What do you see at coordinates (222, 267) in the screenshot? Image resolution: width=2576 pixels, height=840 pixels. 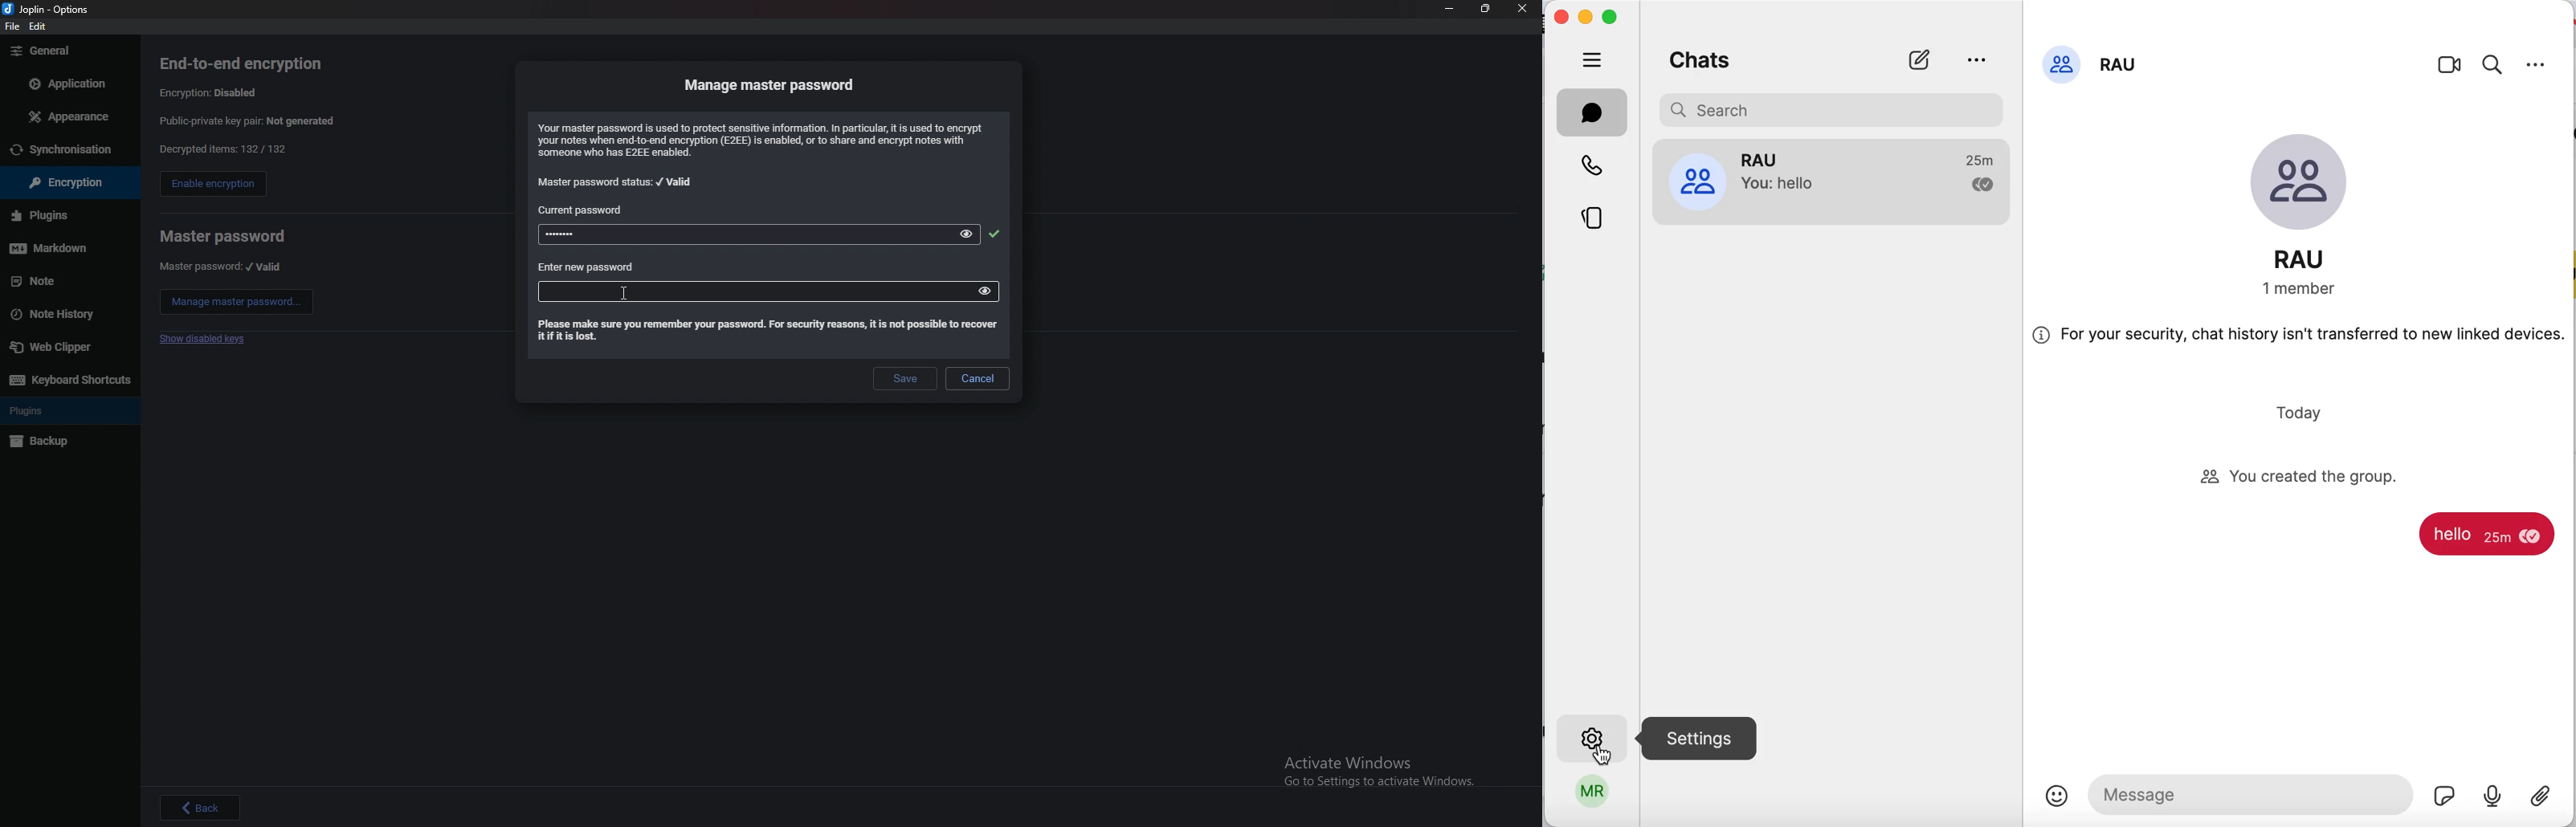 I see `master password` at bounding box center [222, 267].